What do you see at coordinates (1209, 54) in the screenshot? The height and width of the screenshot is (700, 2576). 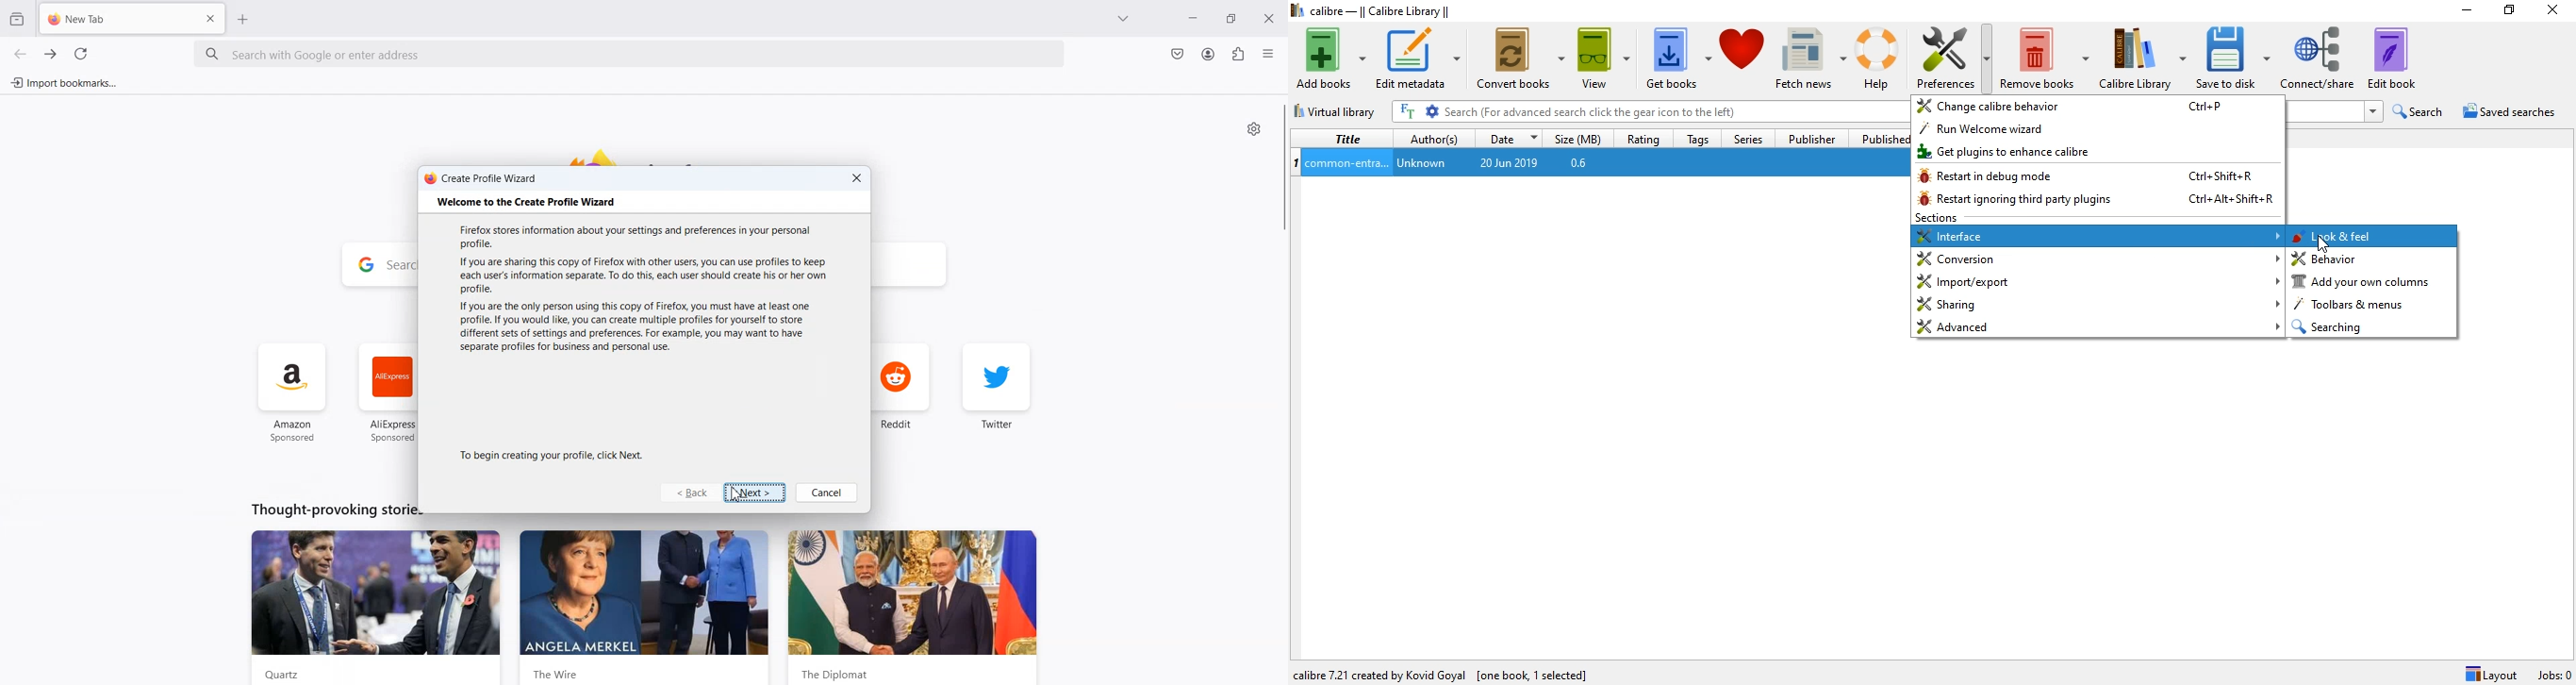 I see `Account` at bounding box center [1209, 54].